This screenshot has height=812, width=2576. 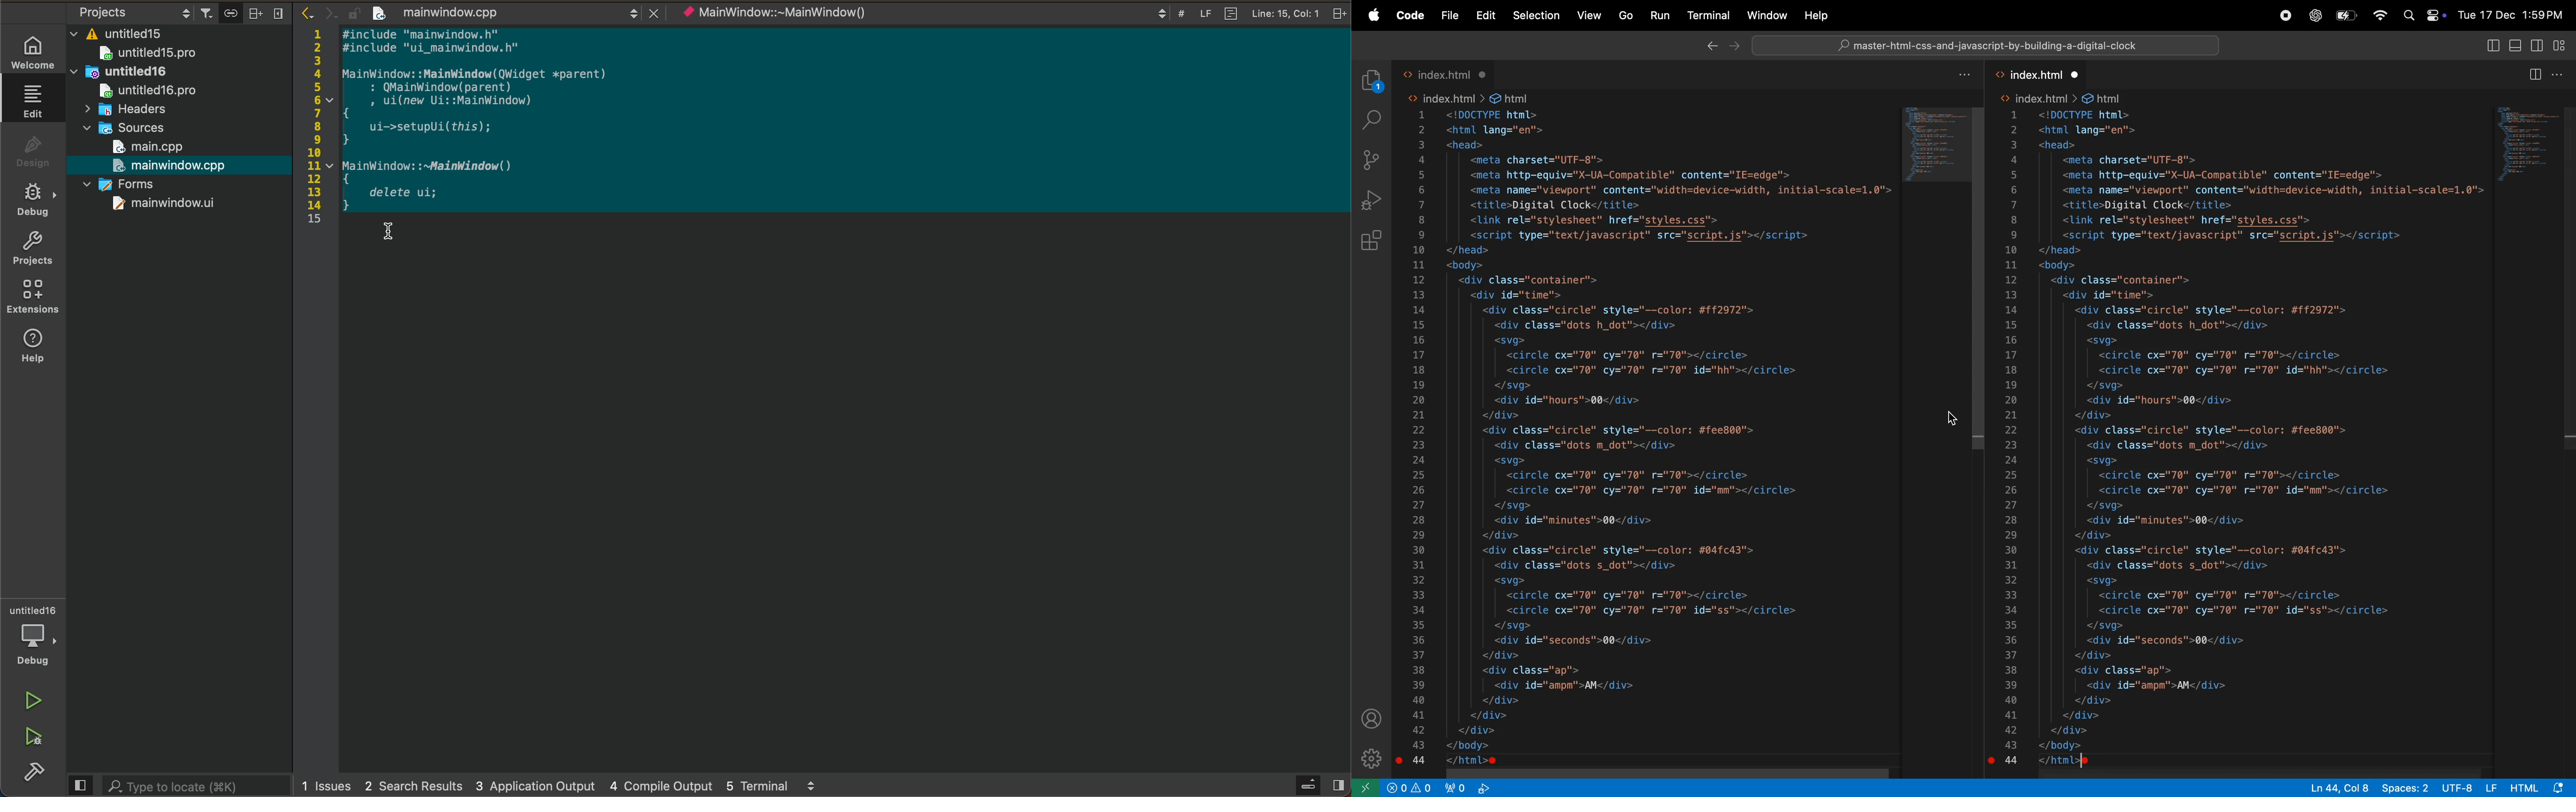 What do you see at coordinates (1409, 16) in the screenshot?
I see `code` at bounding box center [1409, 16].